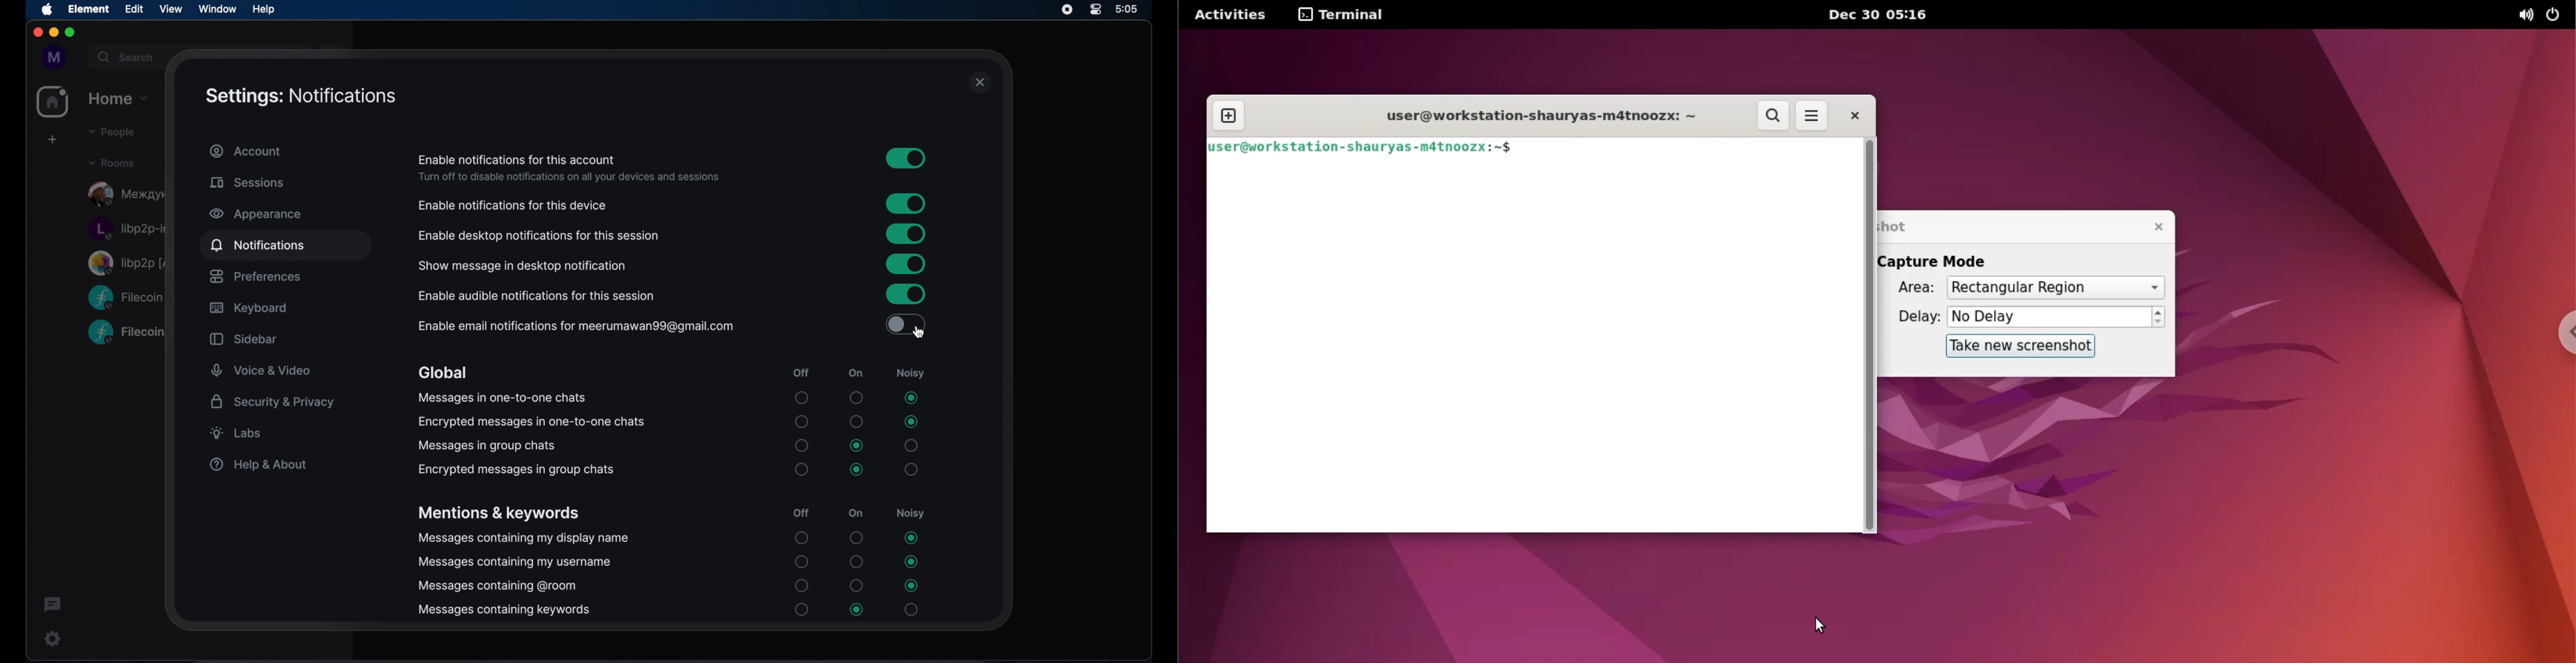  What do you see at coordinates (906, 324) in the screenshot?
I see `toggle button` at bounding box center [906, 324].